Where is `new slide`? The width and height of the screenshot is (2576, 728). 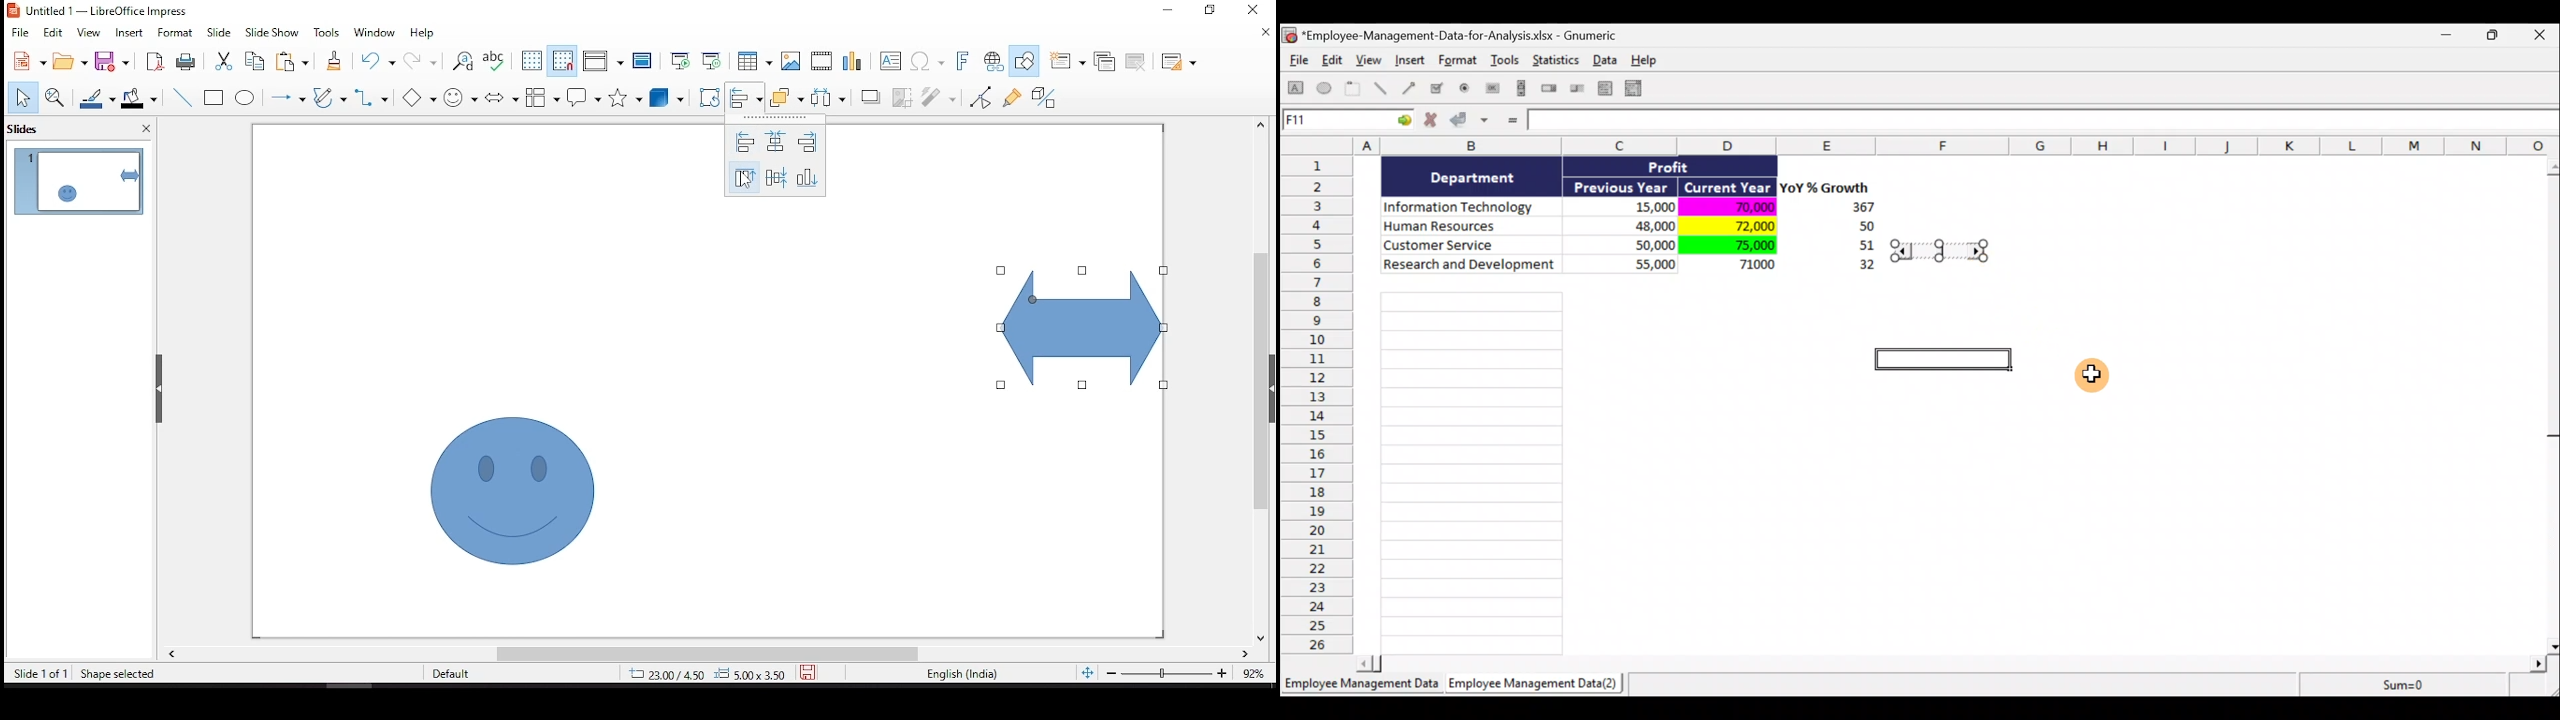
new slide is located at coordinates (1065, 61).